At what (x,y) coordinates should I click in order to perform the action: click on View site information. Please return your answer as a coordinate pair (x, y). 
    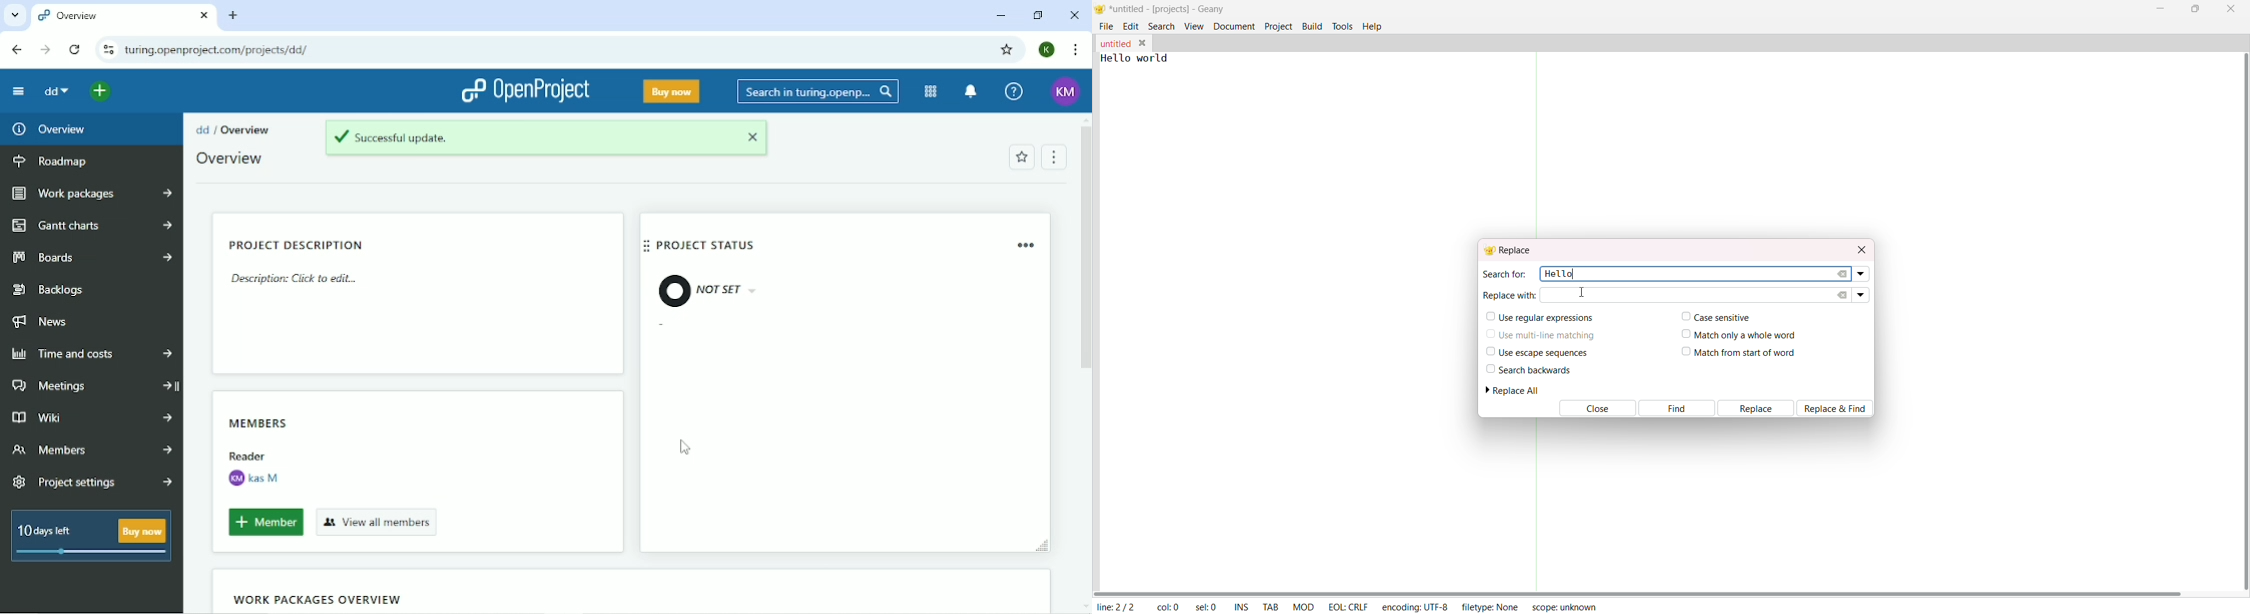
    Looking at the image, I should click on (107, 50).